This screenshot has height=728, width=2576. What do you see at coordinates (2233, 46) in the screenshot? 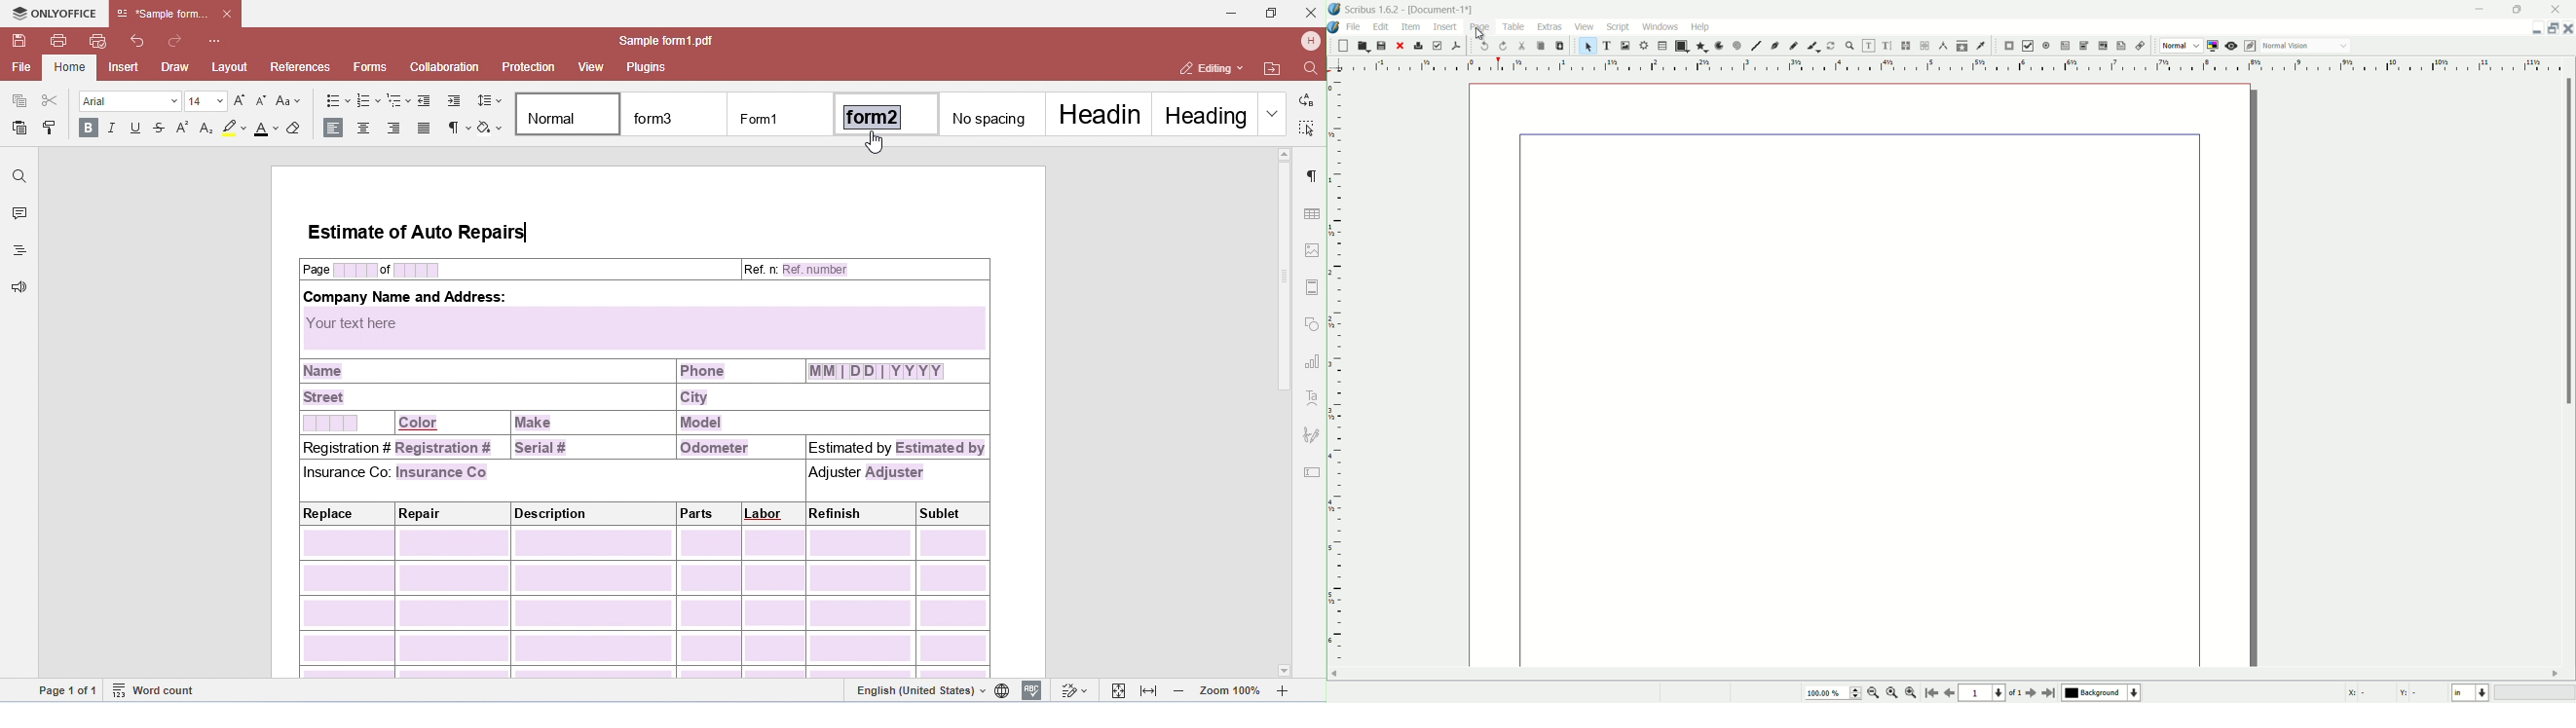
I see `preview mode` at bounding box center [2233, 46].